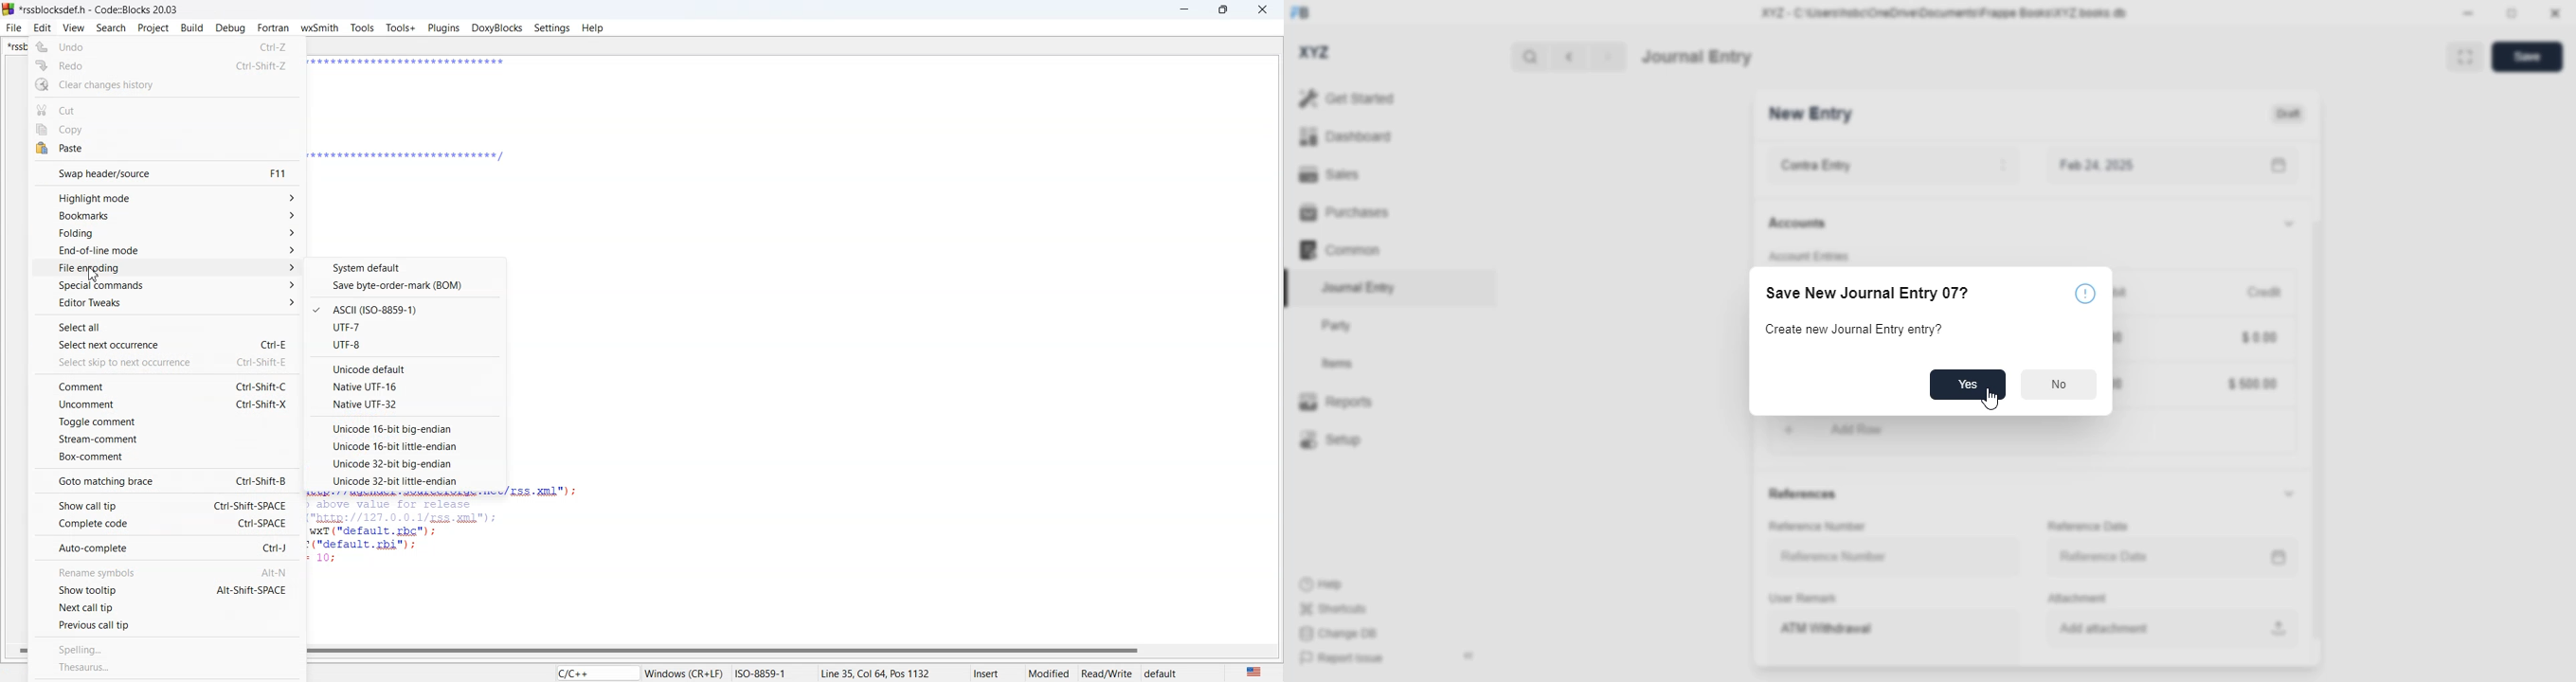 Image resolution: width=2576 pixels, height=700 pixels. Describe the element at coordinates (2131, 166) in the screenshot. I see `feb 24, 2025` at that location.